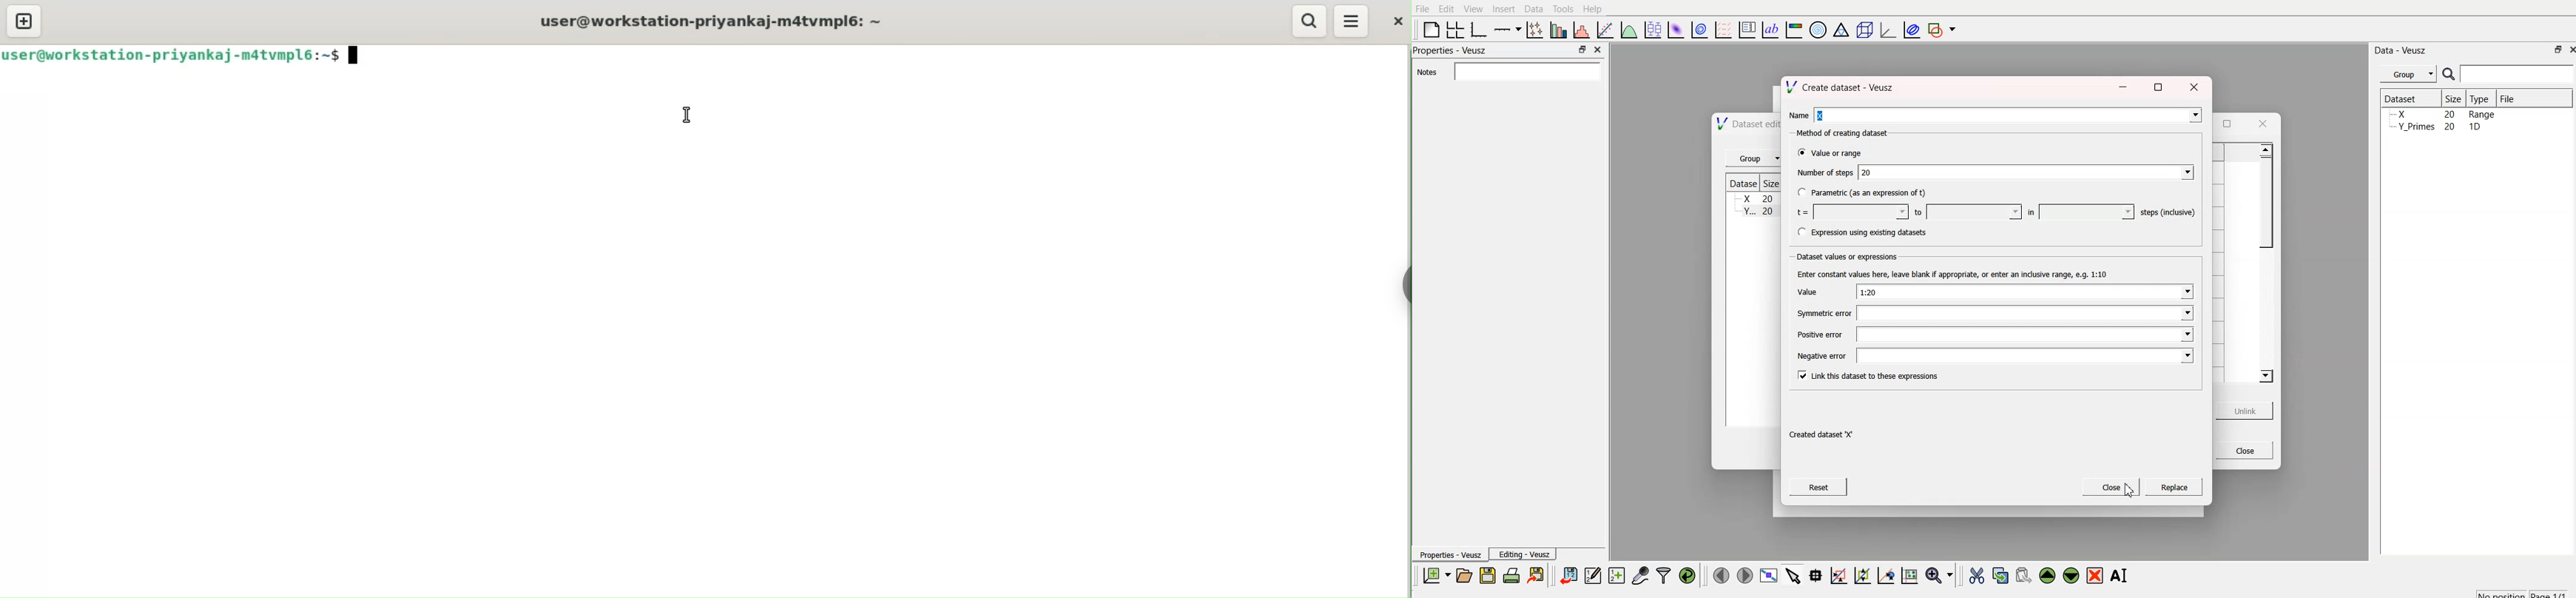 Image resolution: width=2576 pixels, height=616 pixels. What do you see at coordinates (2046, 575) in the screenshot?
I see `move up the widget` at bounding box center [2046, 575].